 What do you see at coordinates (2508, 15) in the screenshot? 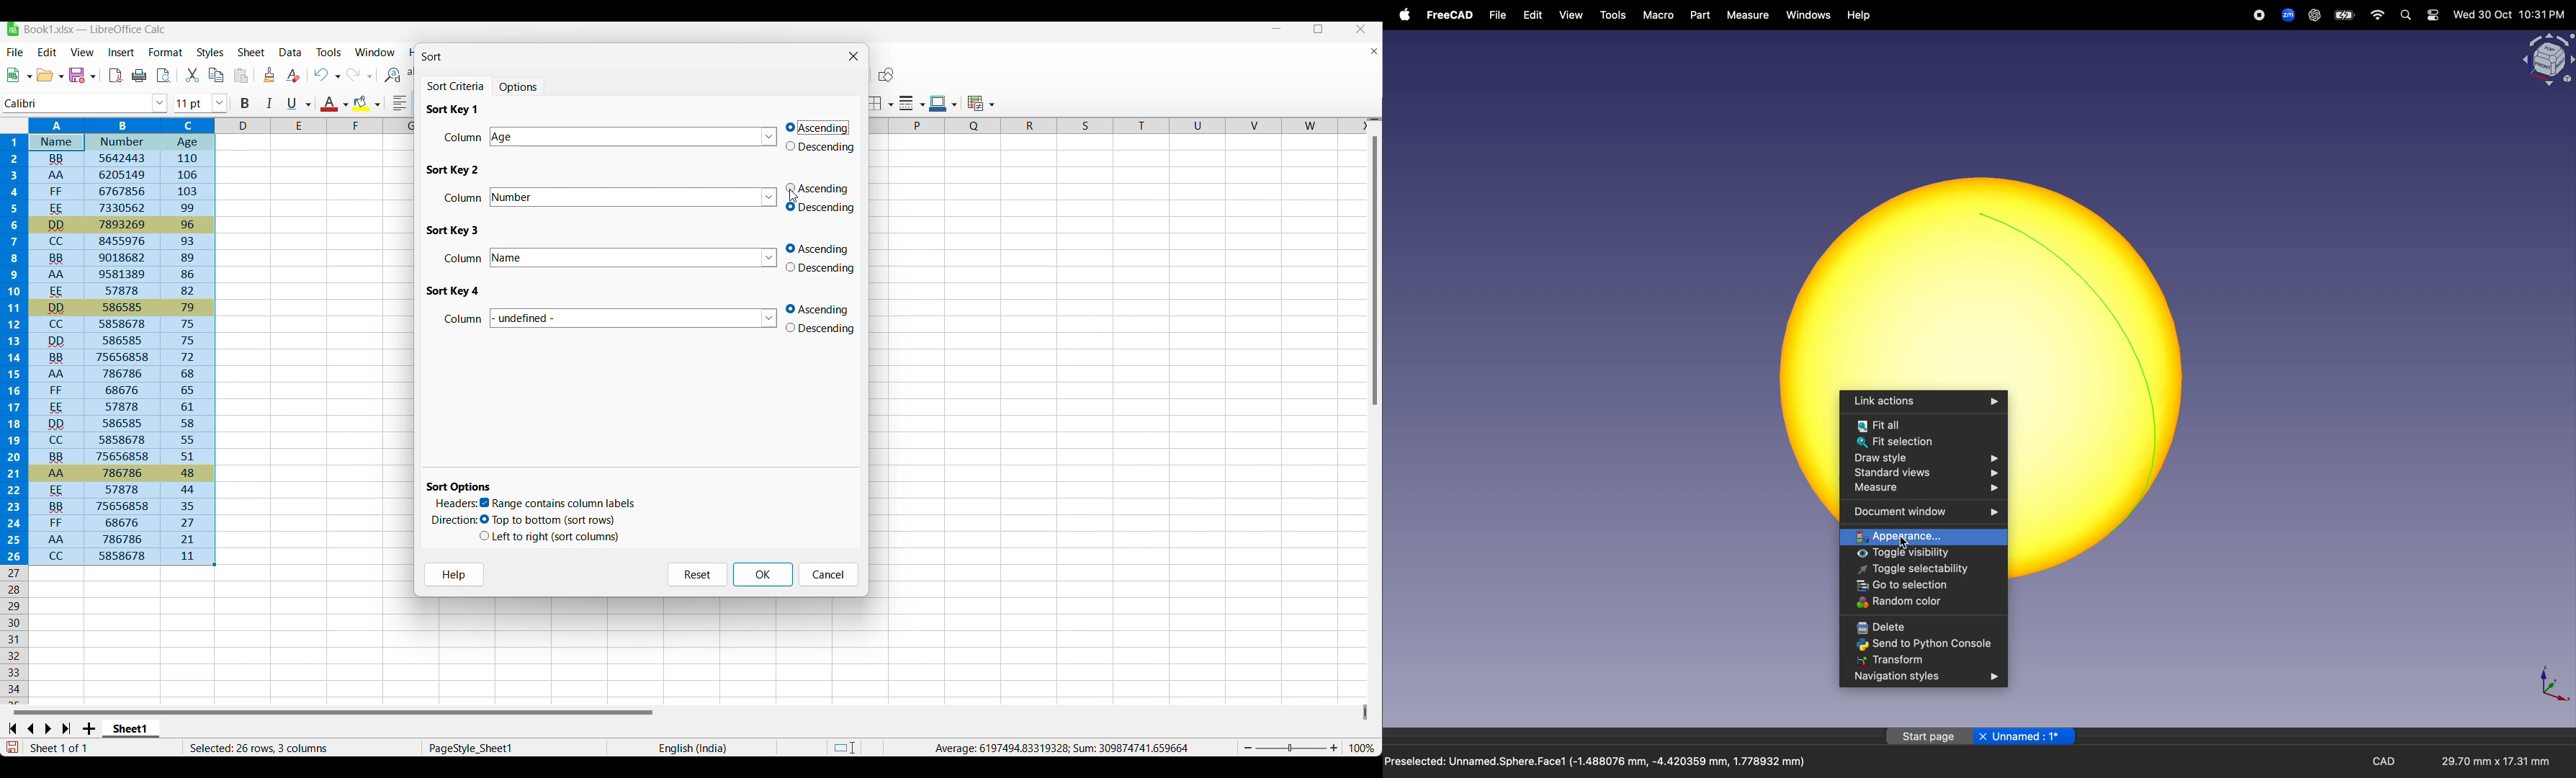
I see `Wed 30 Oct 10:31 PM` at bounding box center [2508, 15].